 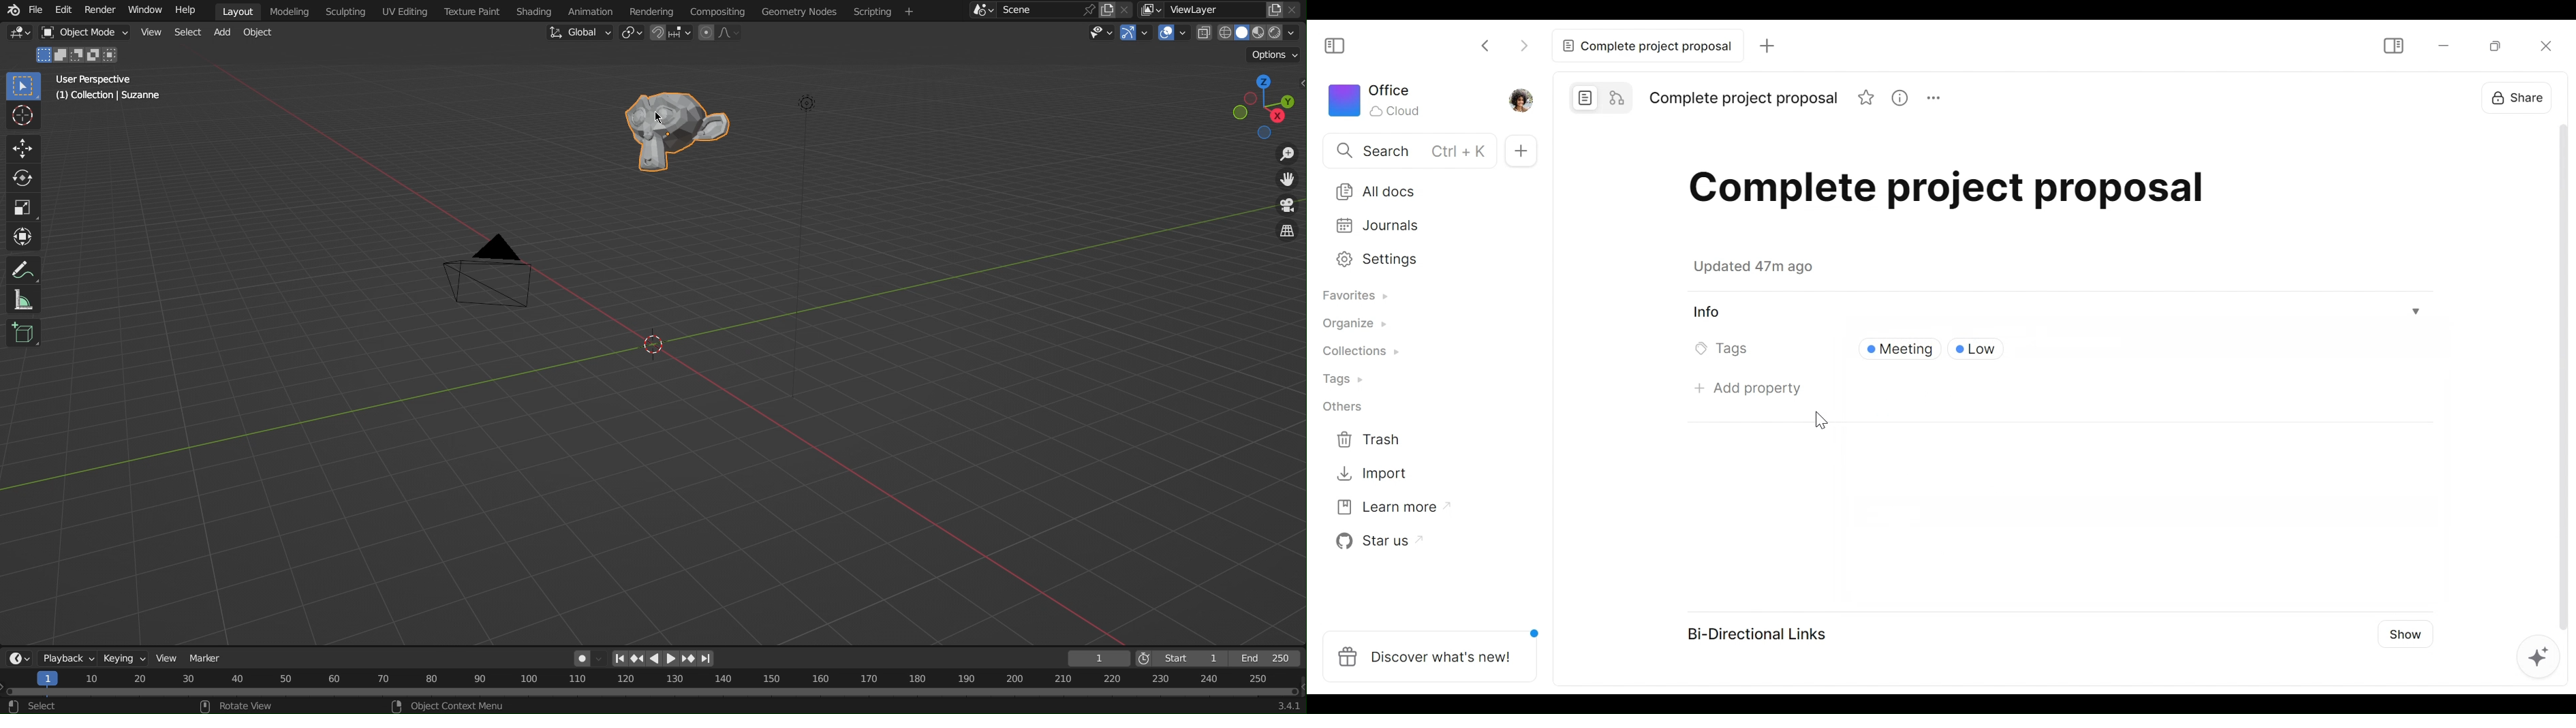 What do you see at coordinates (44, 55) in the screenshot?
I see `set a new selection` at bounding box center [44, 55].